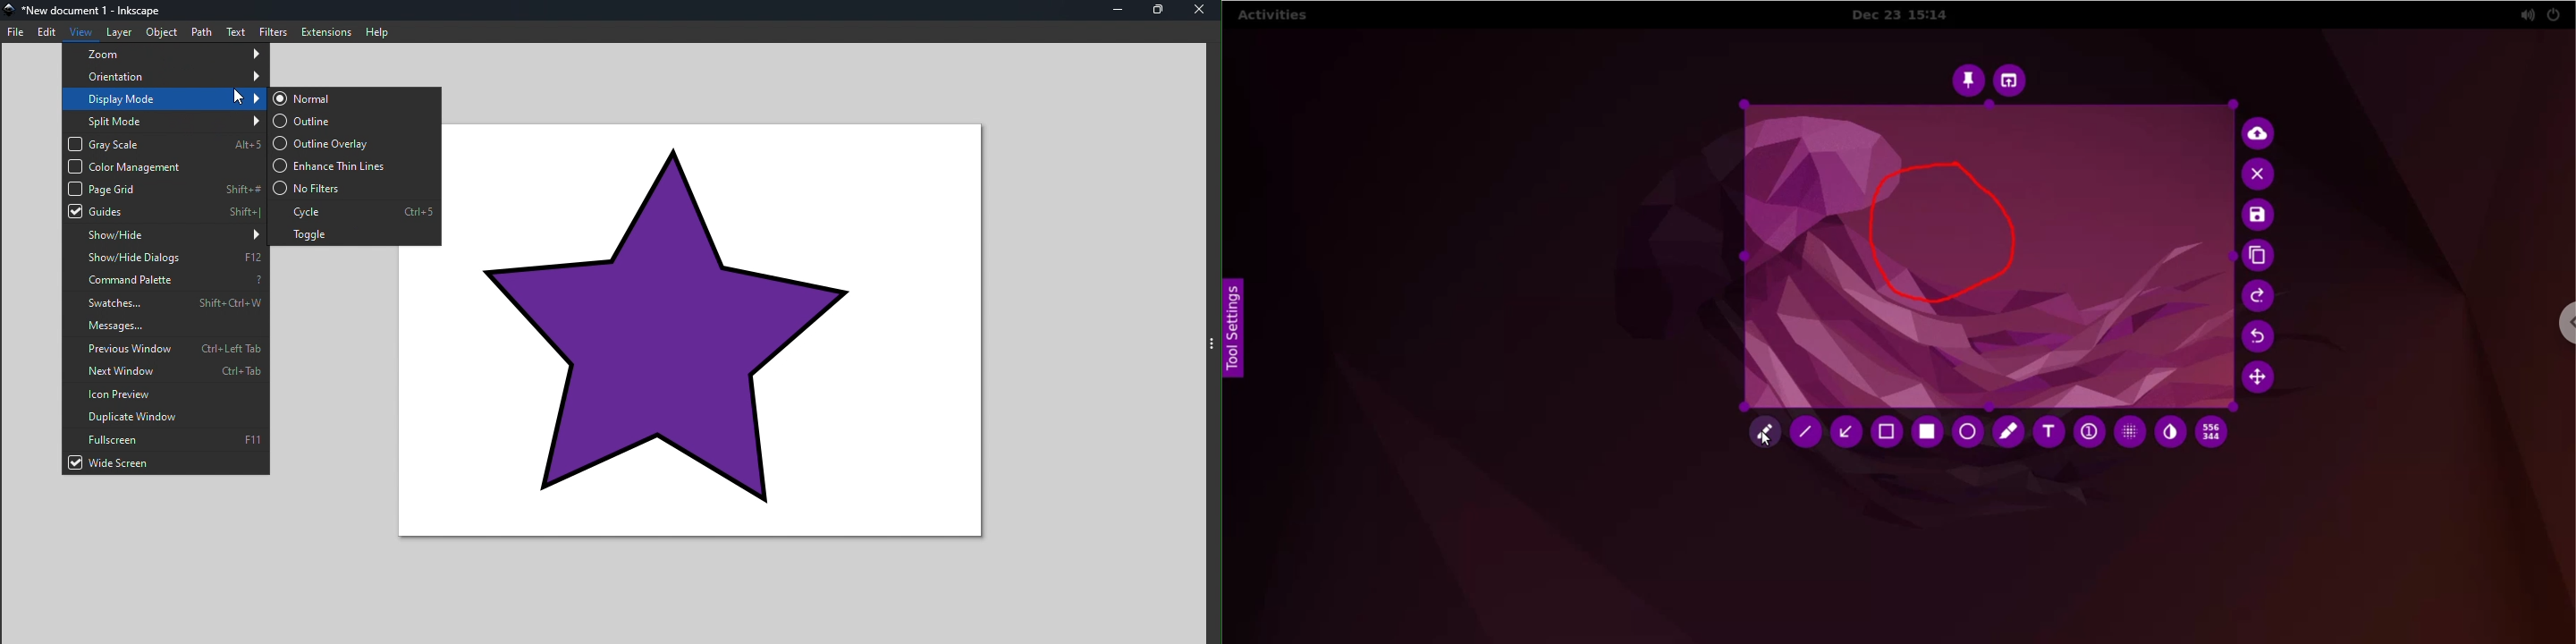 The width and height of the screenshot is (2576, 644). Describe the element at coordinates (354, 98) in the screenshot. I see `Normal` at that location.